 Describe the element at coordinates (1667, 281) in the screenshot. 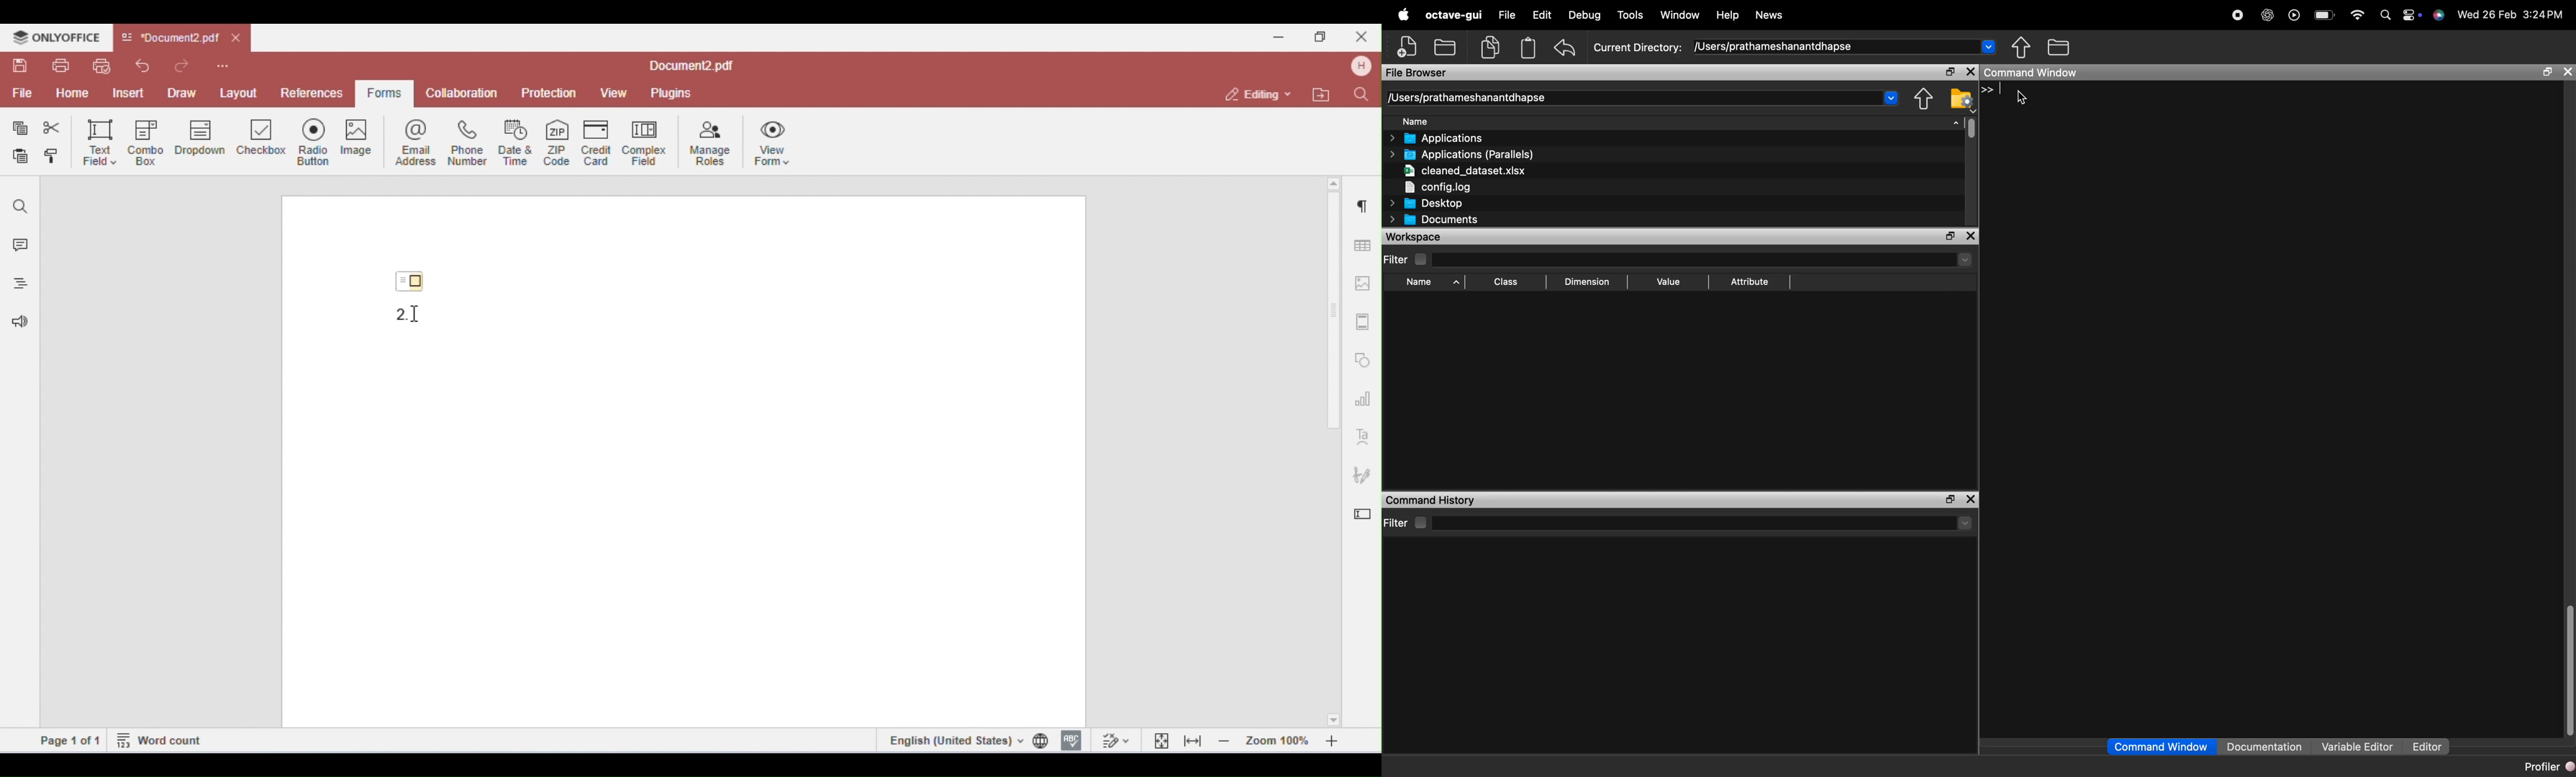

I see `Value` at that location.